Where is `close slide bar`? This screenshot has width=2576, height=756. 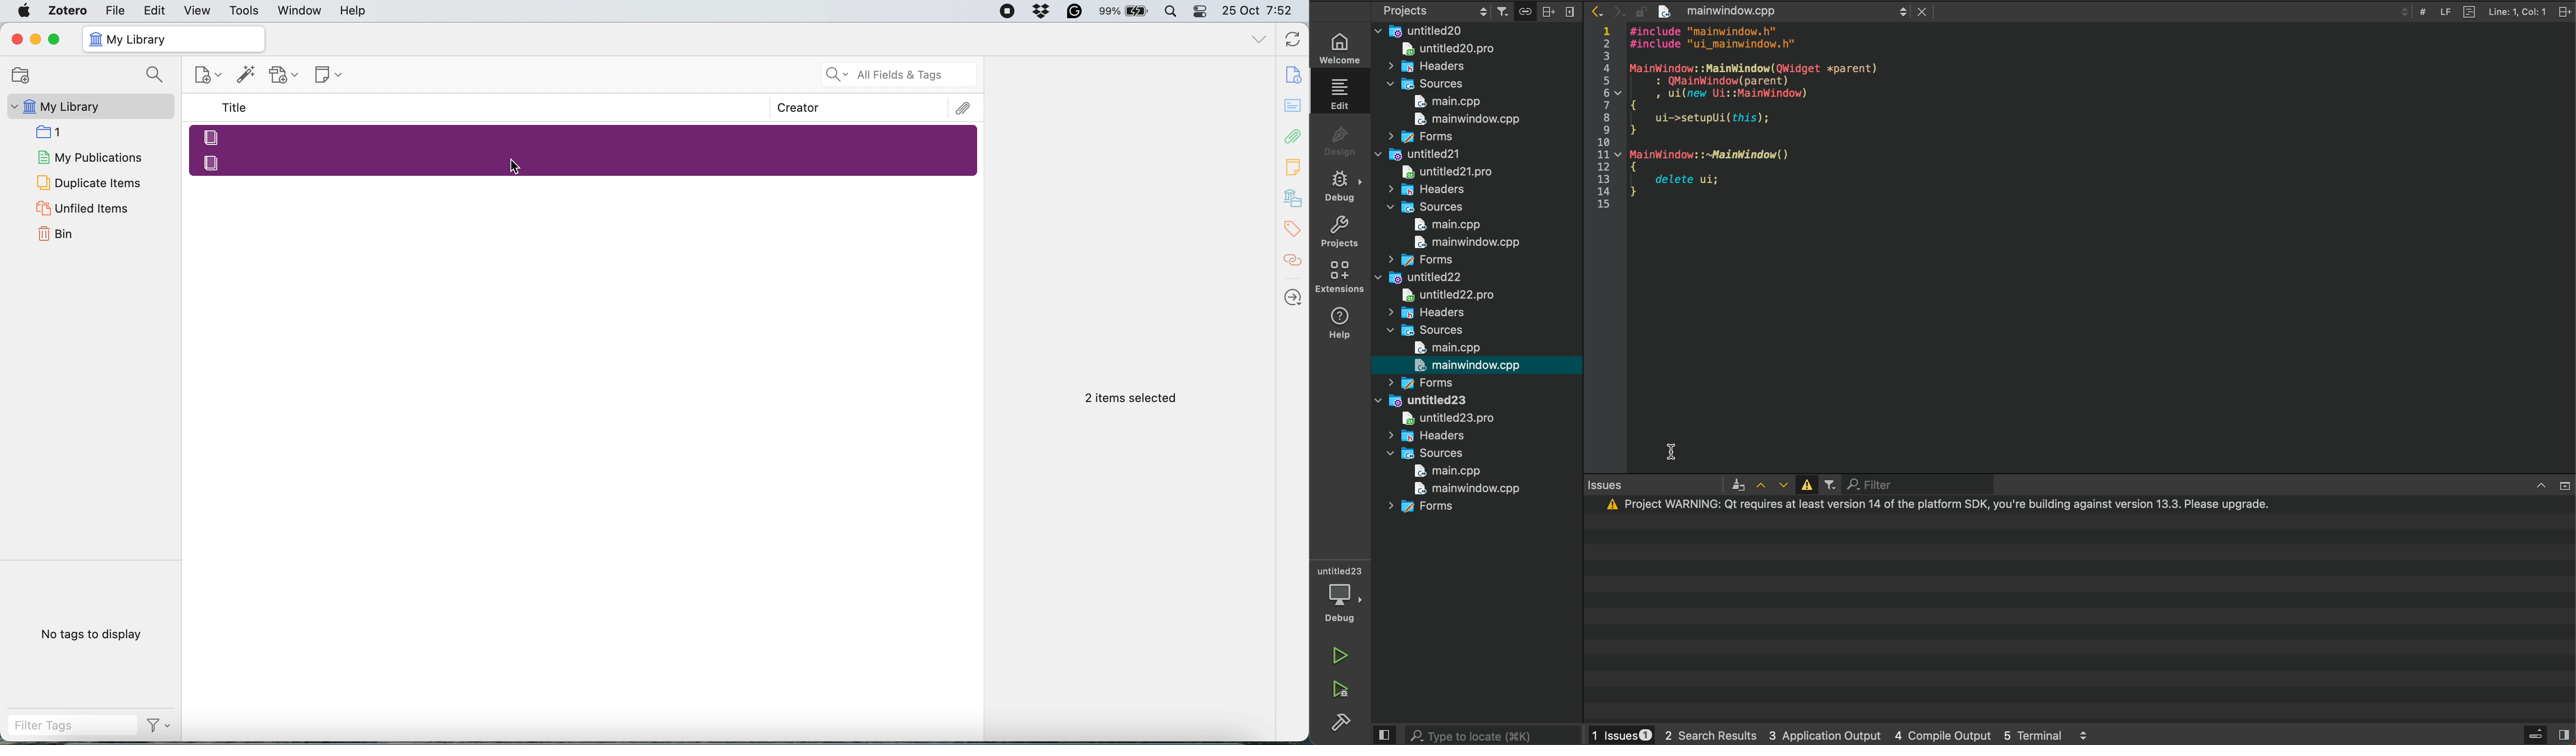
close slide bar is located at coordinates (2547, 734).